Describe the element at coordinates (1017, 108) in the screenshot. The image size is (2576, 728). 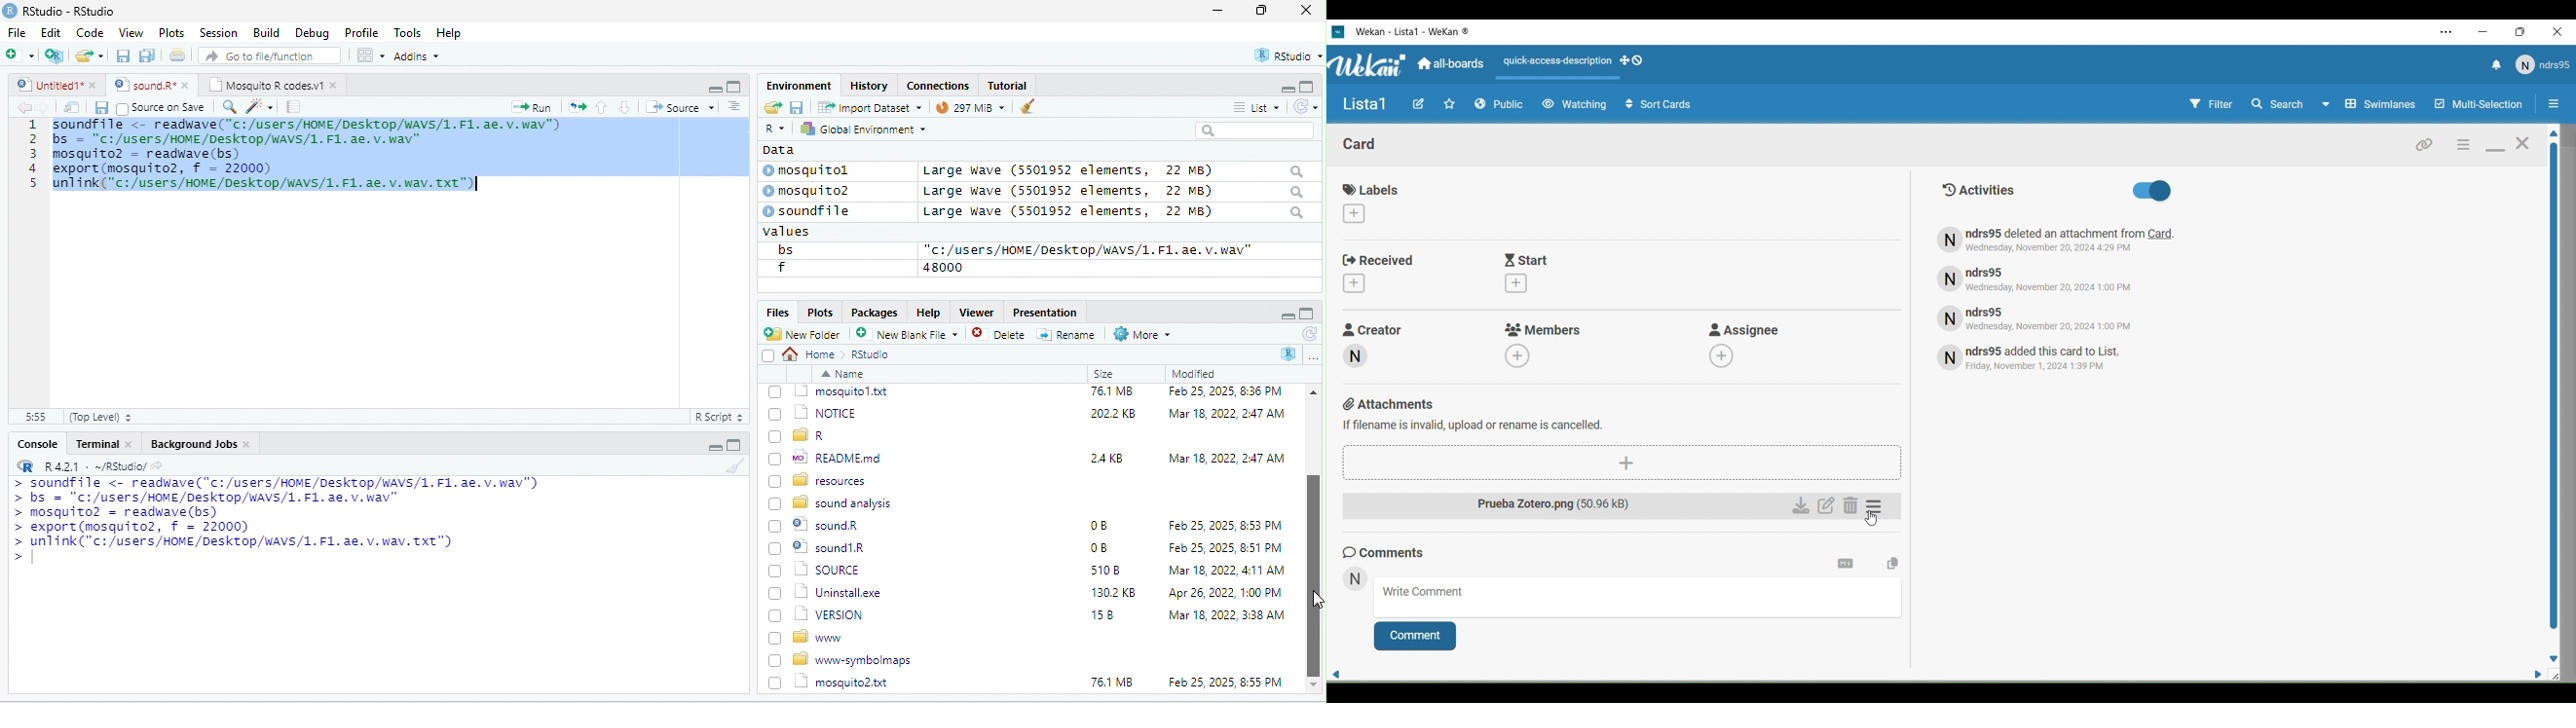
I see `brush` at that location.